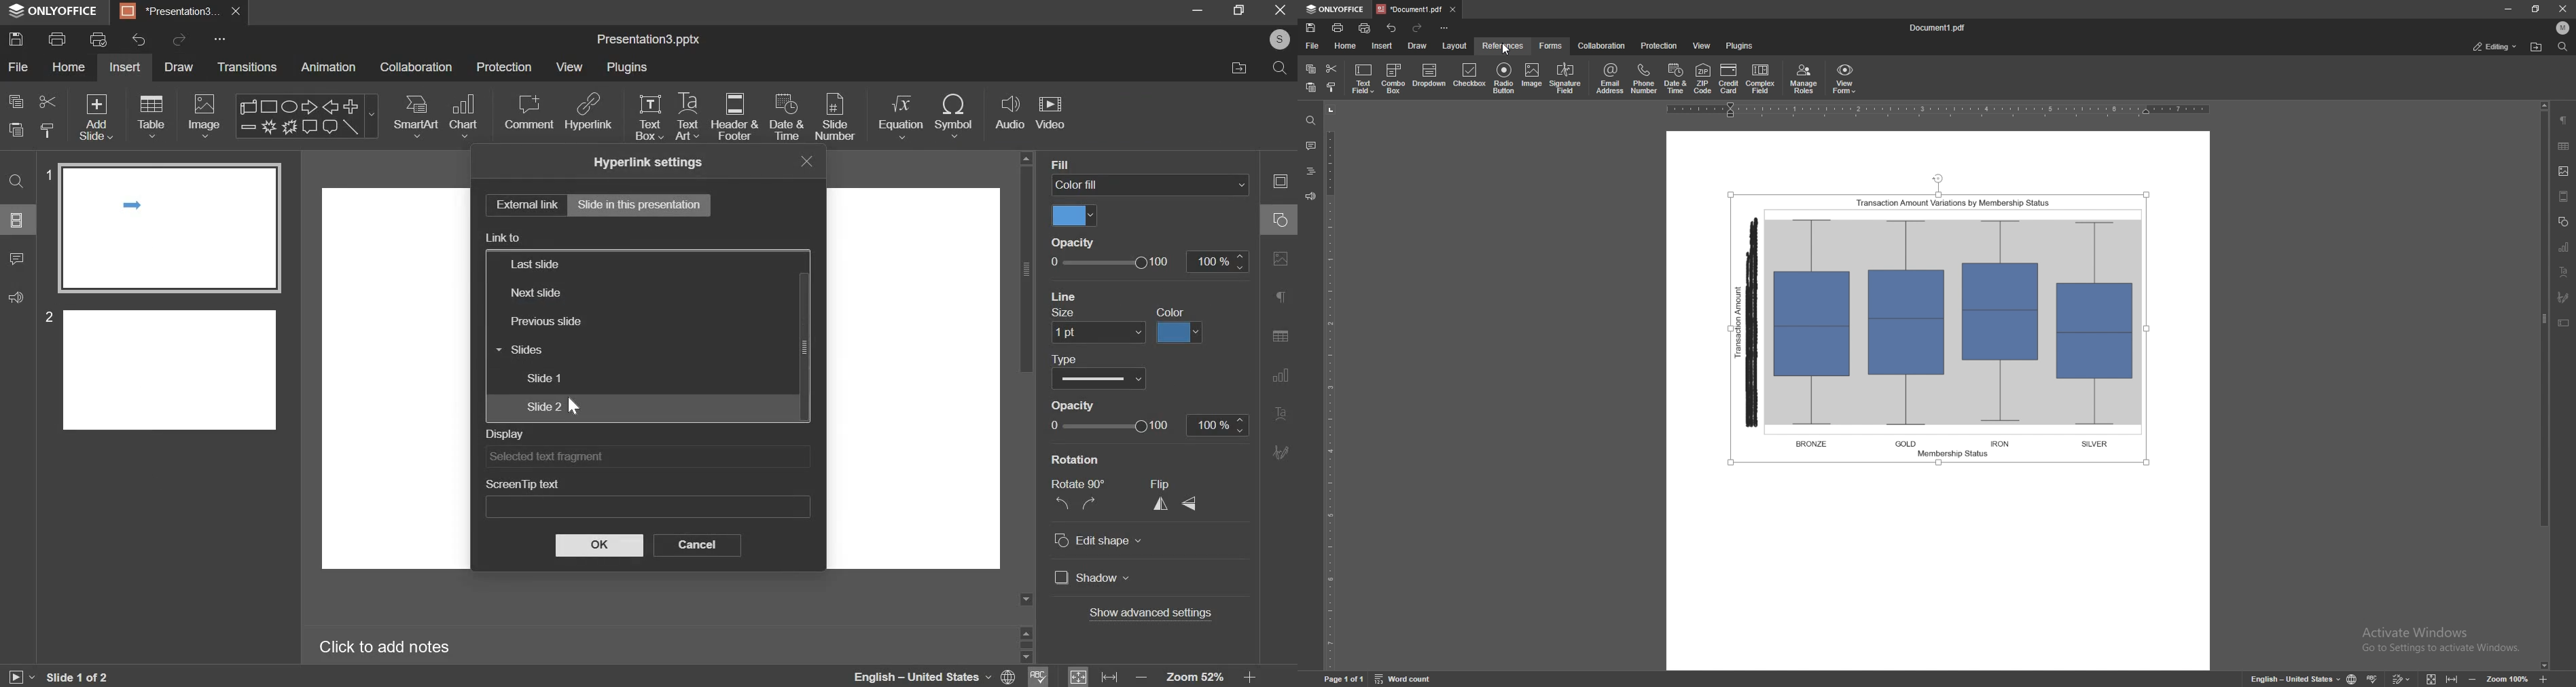 The image size is (2576, 700). I want to click on shadow, so click(1092, 577).